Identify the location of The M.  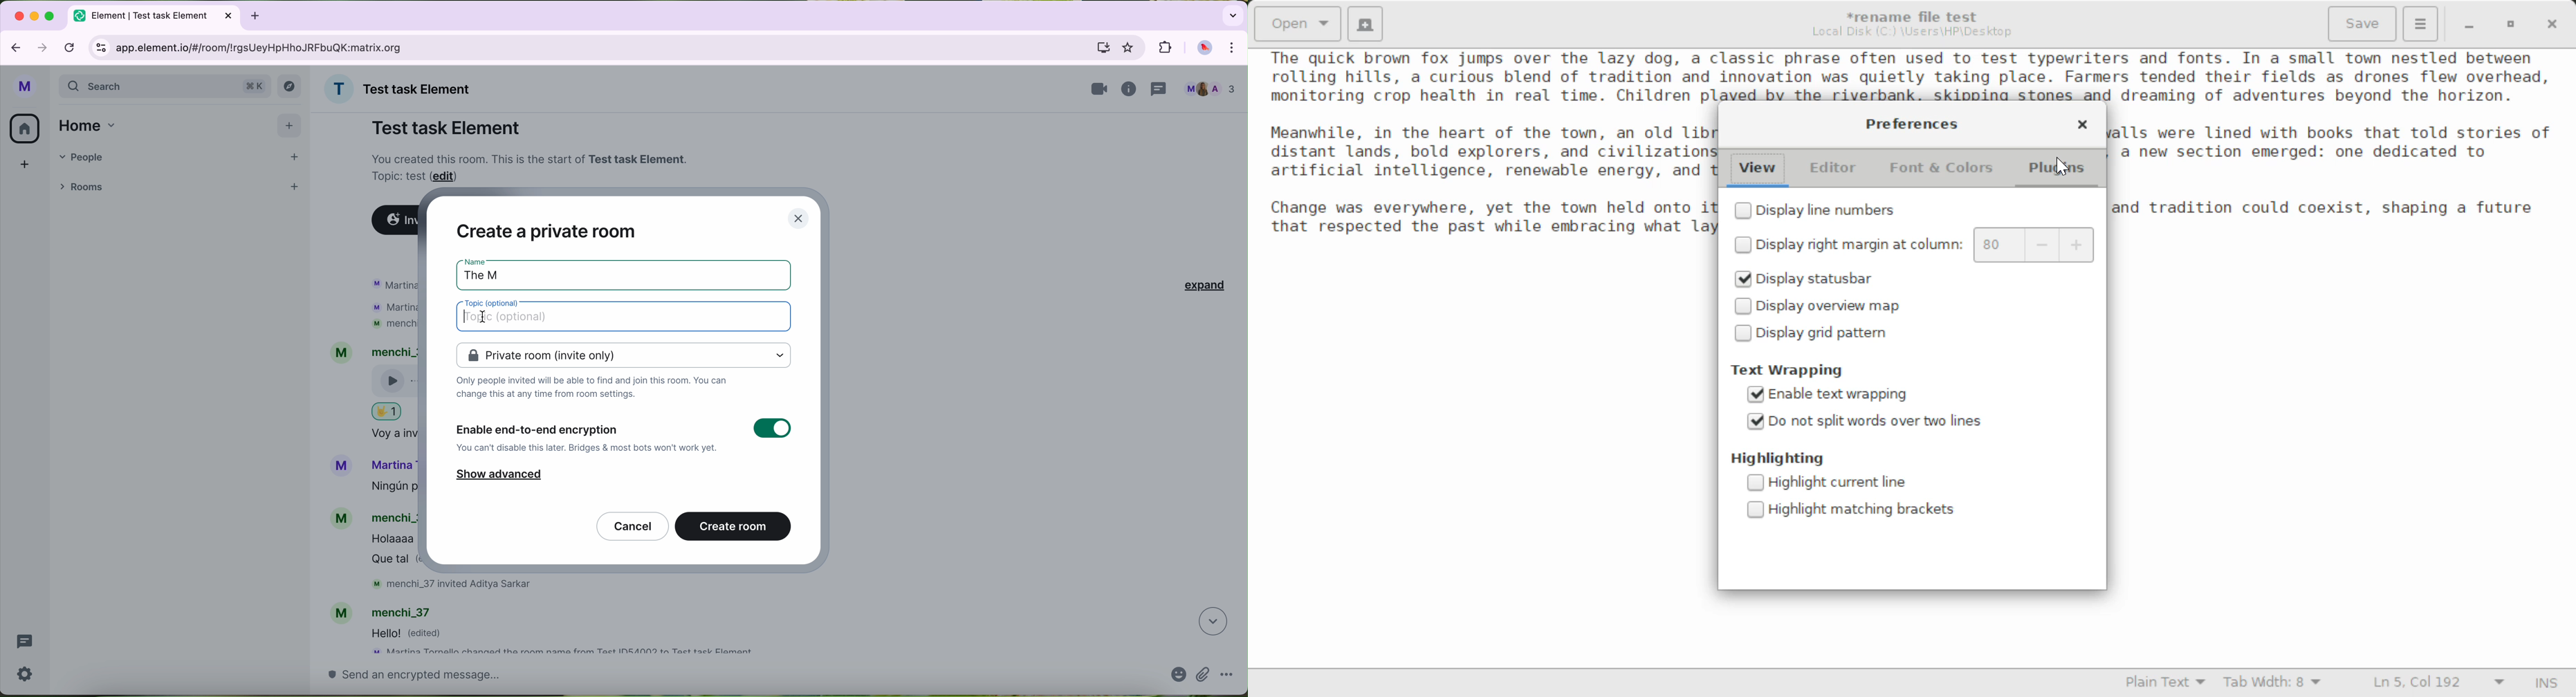
(491, 272).